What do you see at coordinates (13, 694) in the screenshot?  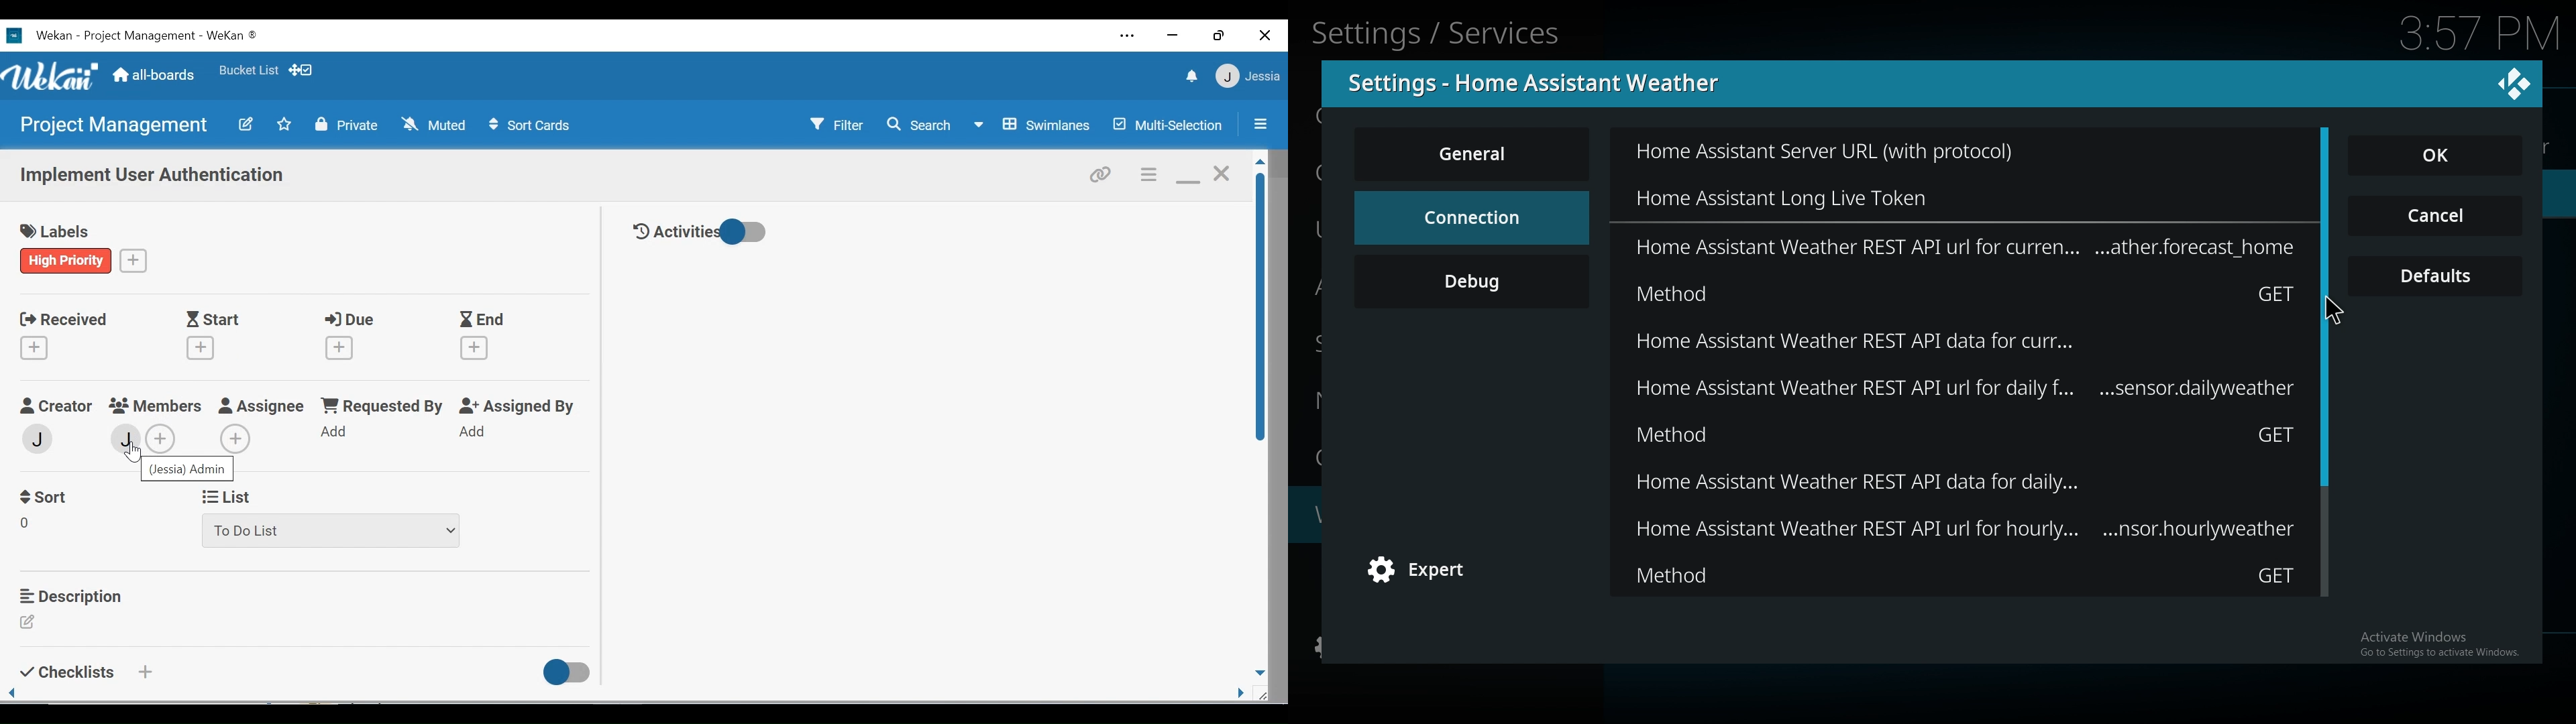 I see `move left` at bounding box center [13, 694].